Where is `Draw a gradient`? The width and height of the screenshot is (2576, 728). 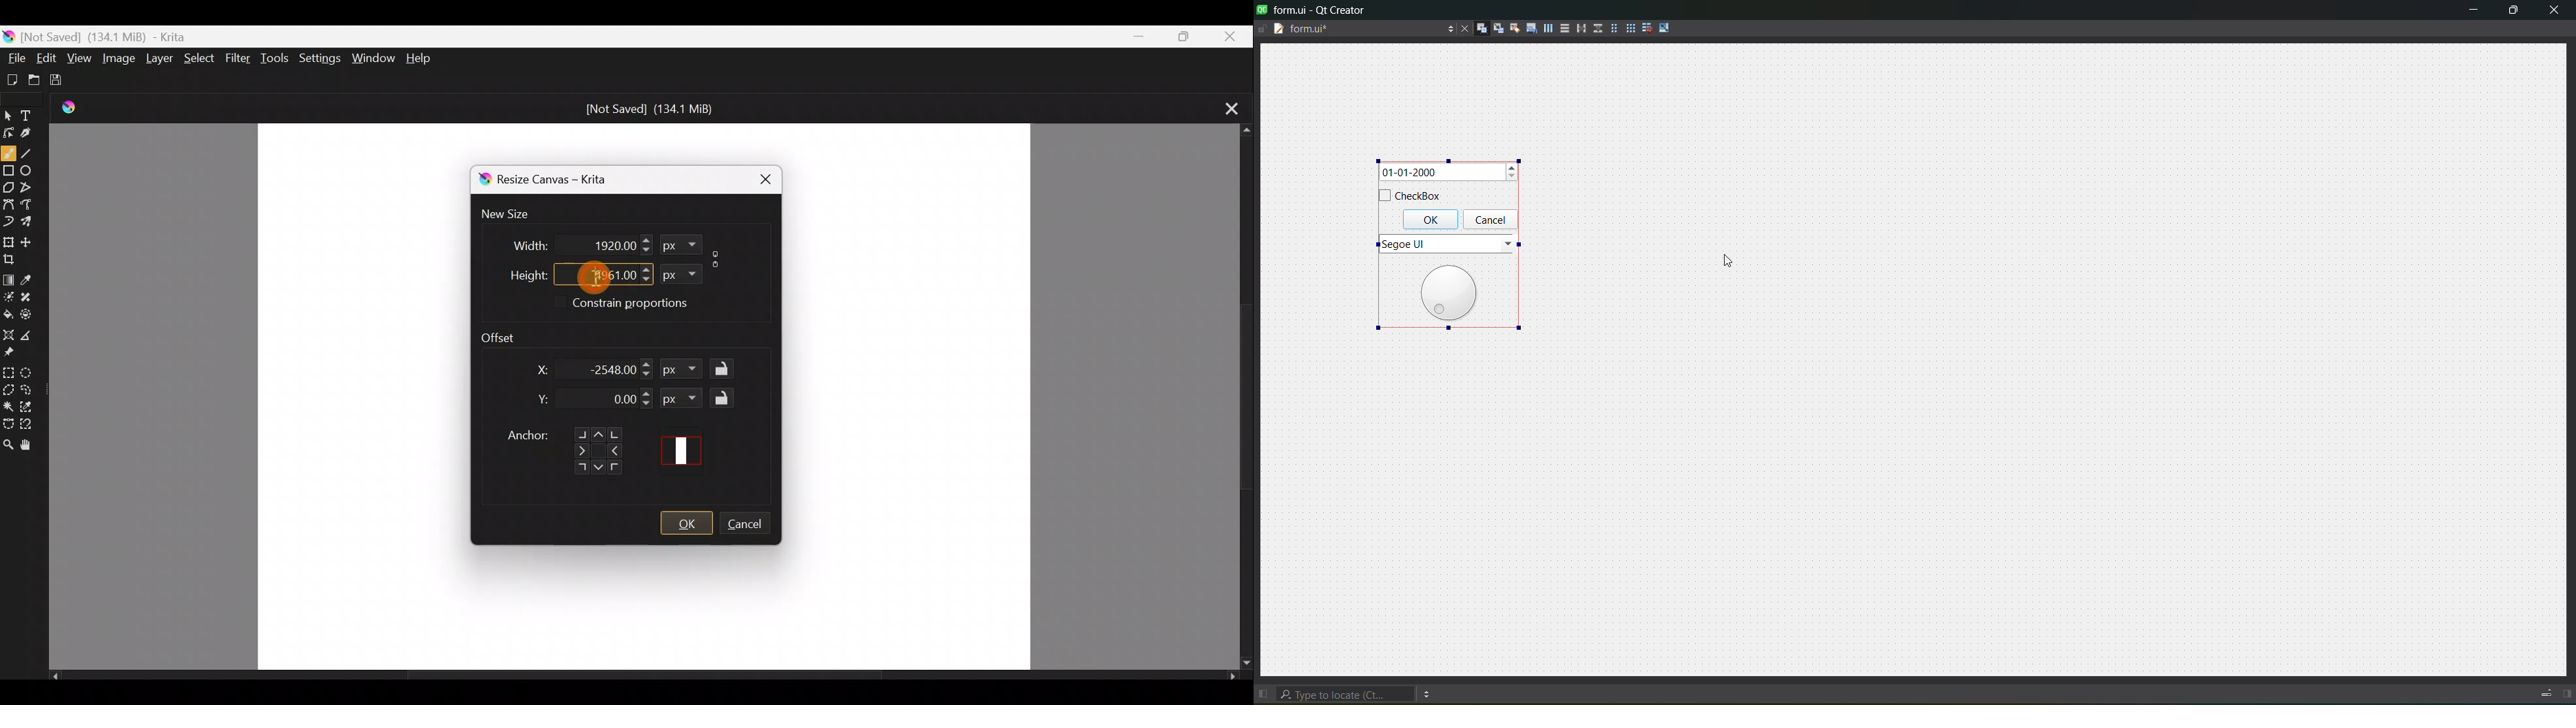
Draw a gradient is located at coordinates (9, 277).